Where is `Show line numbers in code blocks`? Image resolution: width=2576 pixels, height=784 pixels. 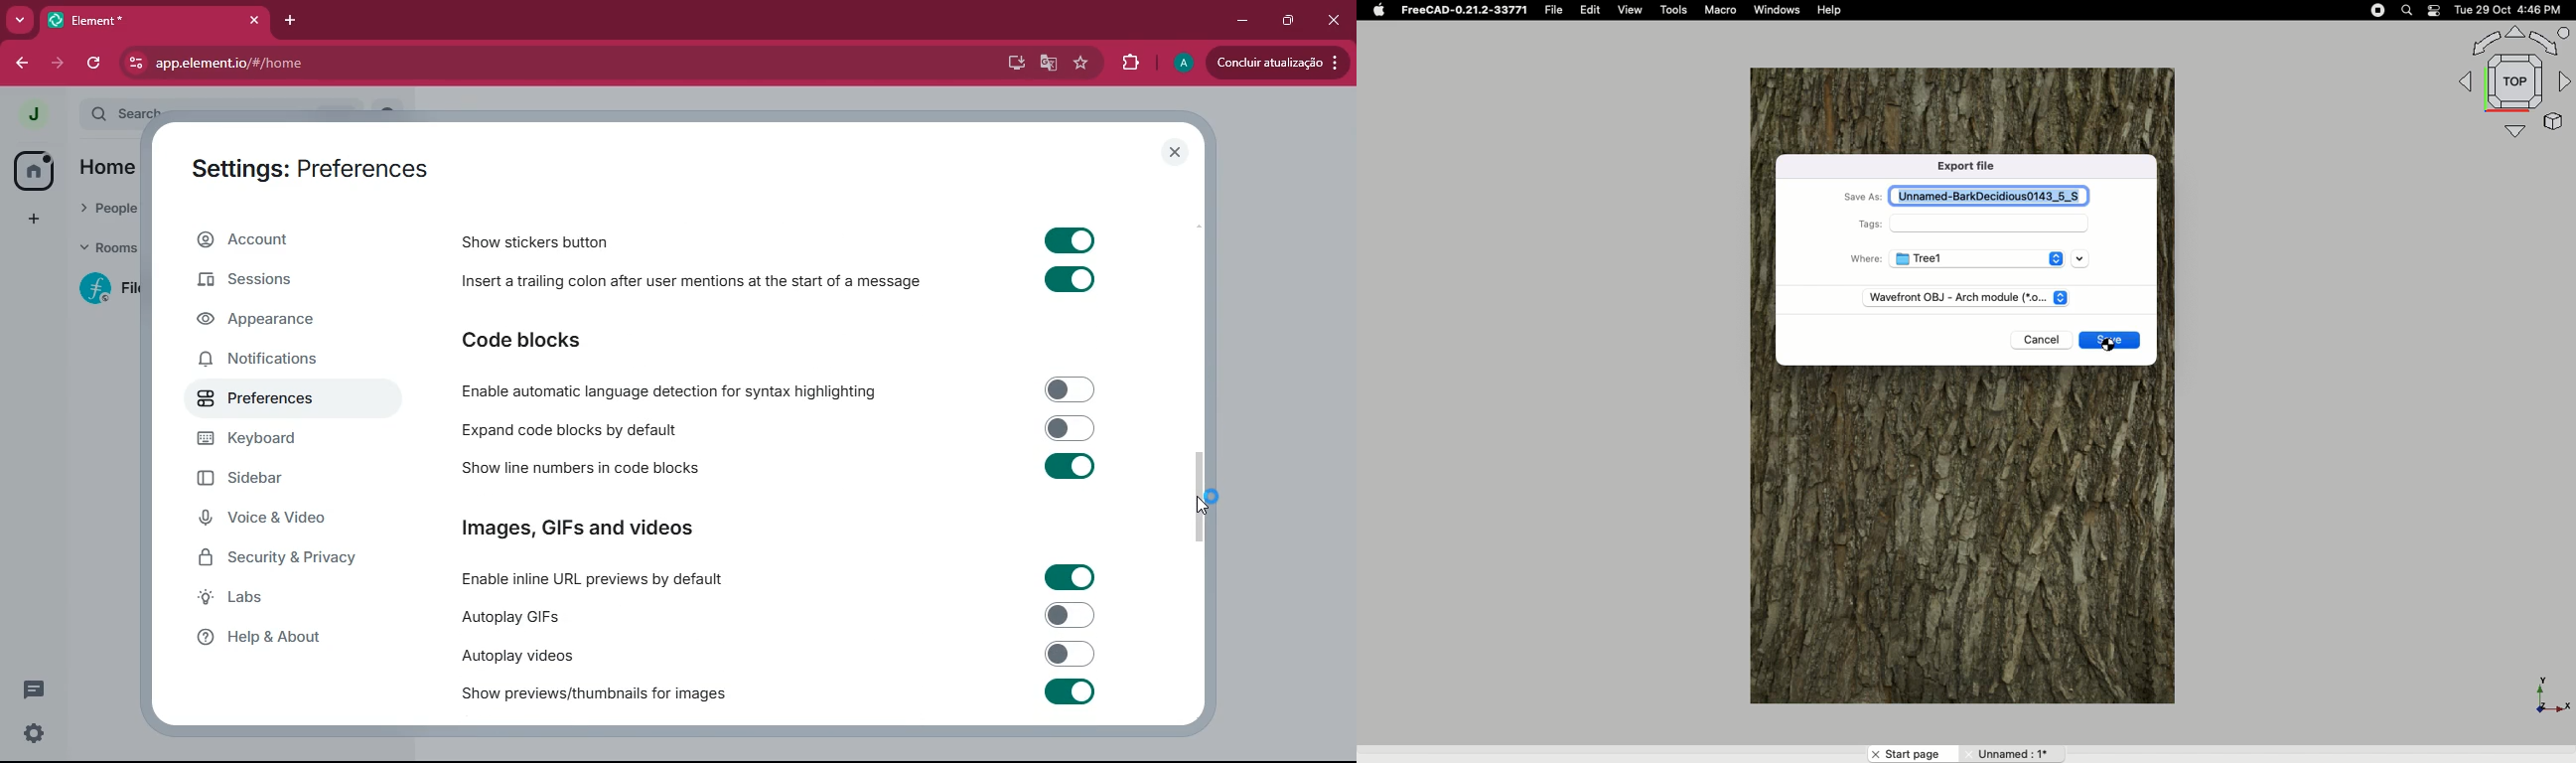
Show line numbers in code blocks is located at coordinates (582, 469).